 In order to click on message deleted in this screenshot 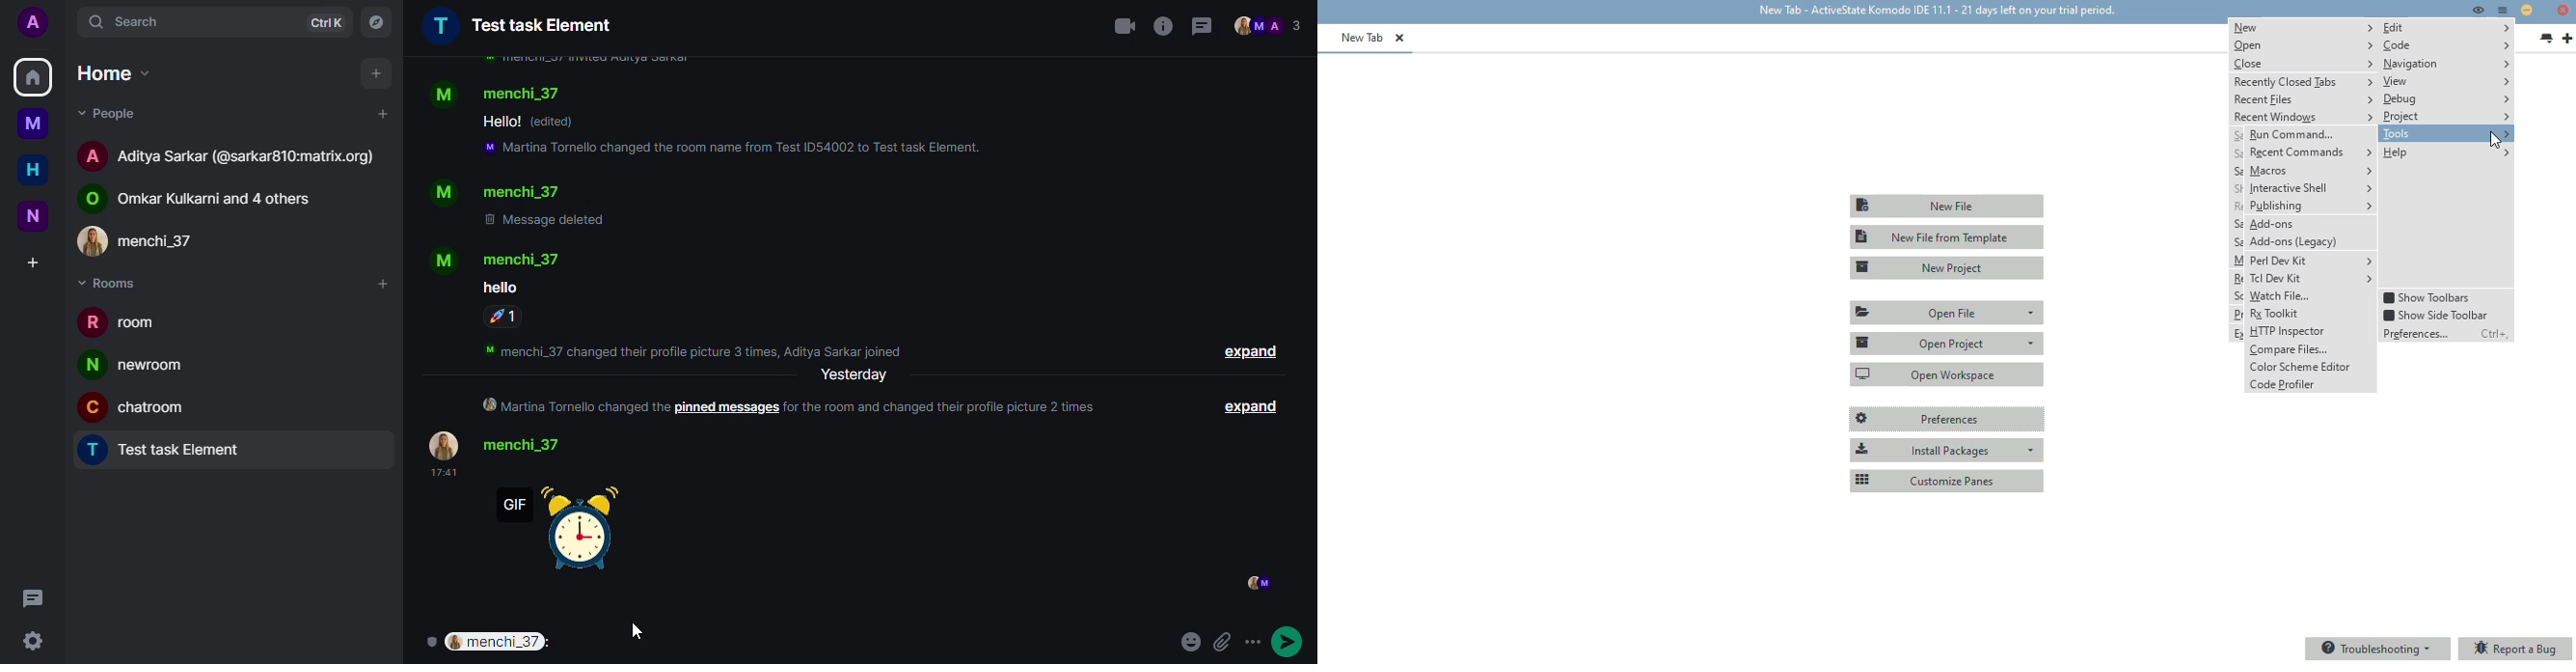, I will do `click(548, 220)`.